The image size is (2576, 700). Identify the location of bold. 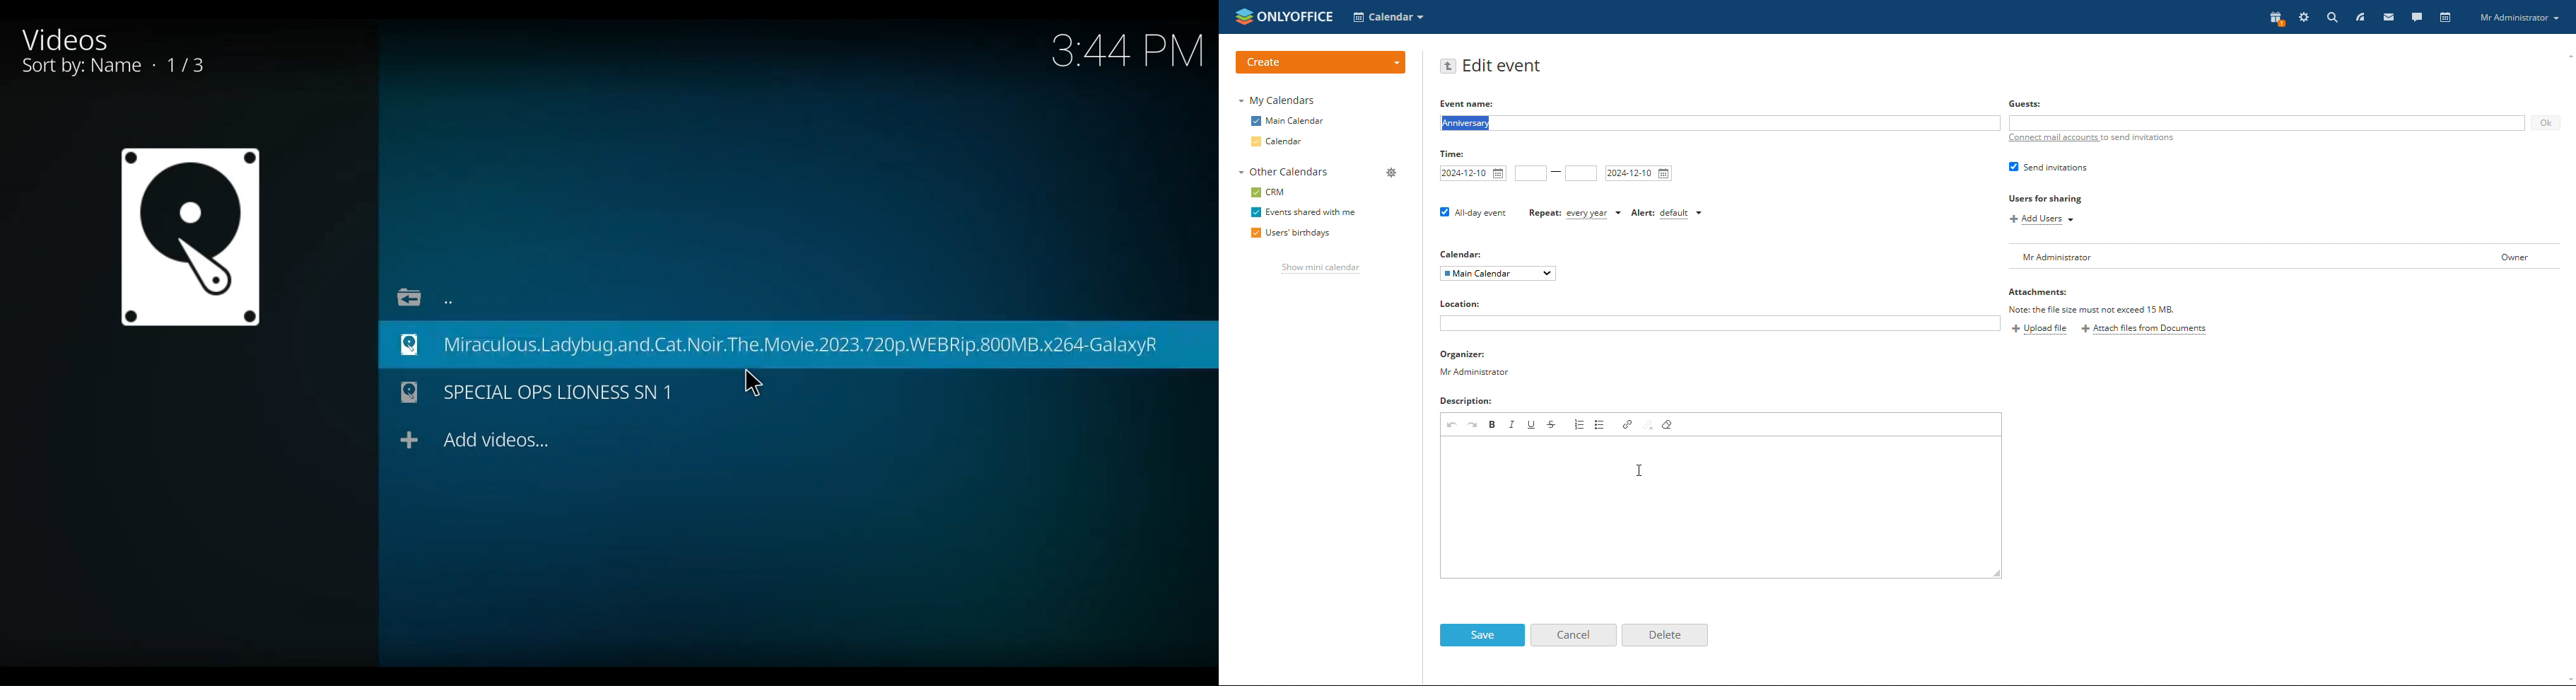
(1493, 424).